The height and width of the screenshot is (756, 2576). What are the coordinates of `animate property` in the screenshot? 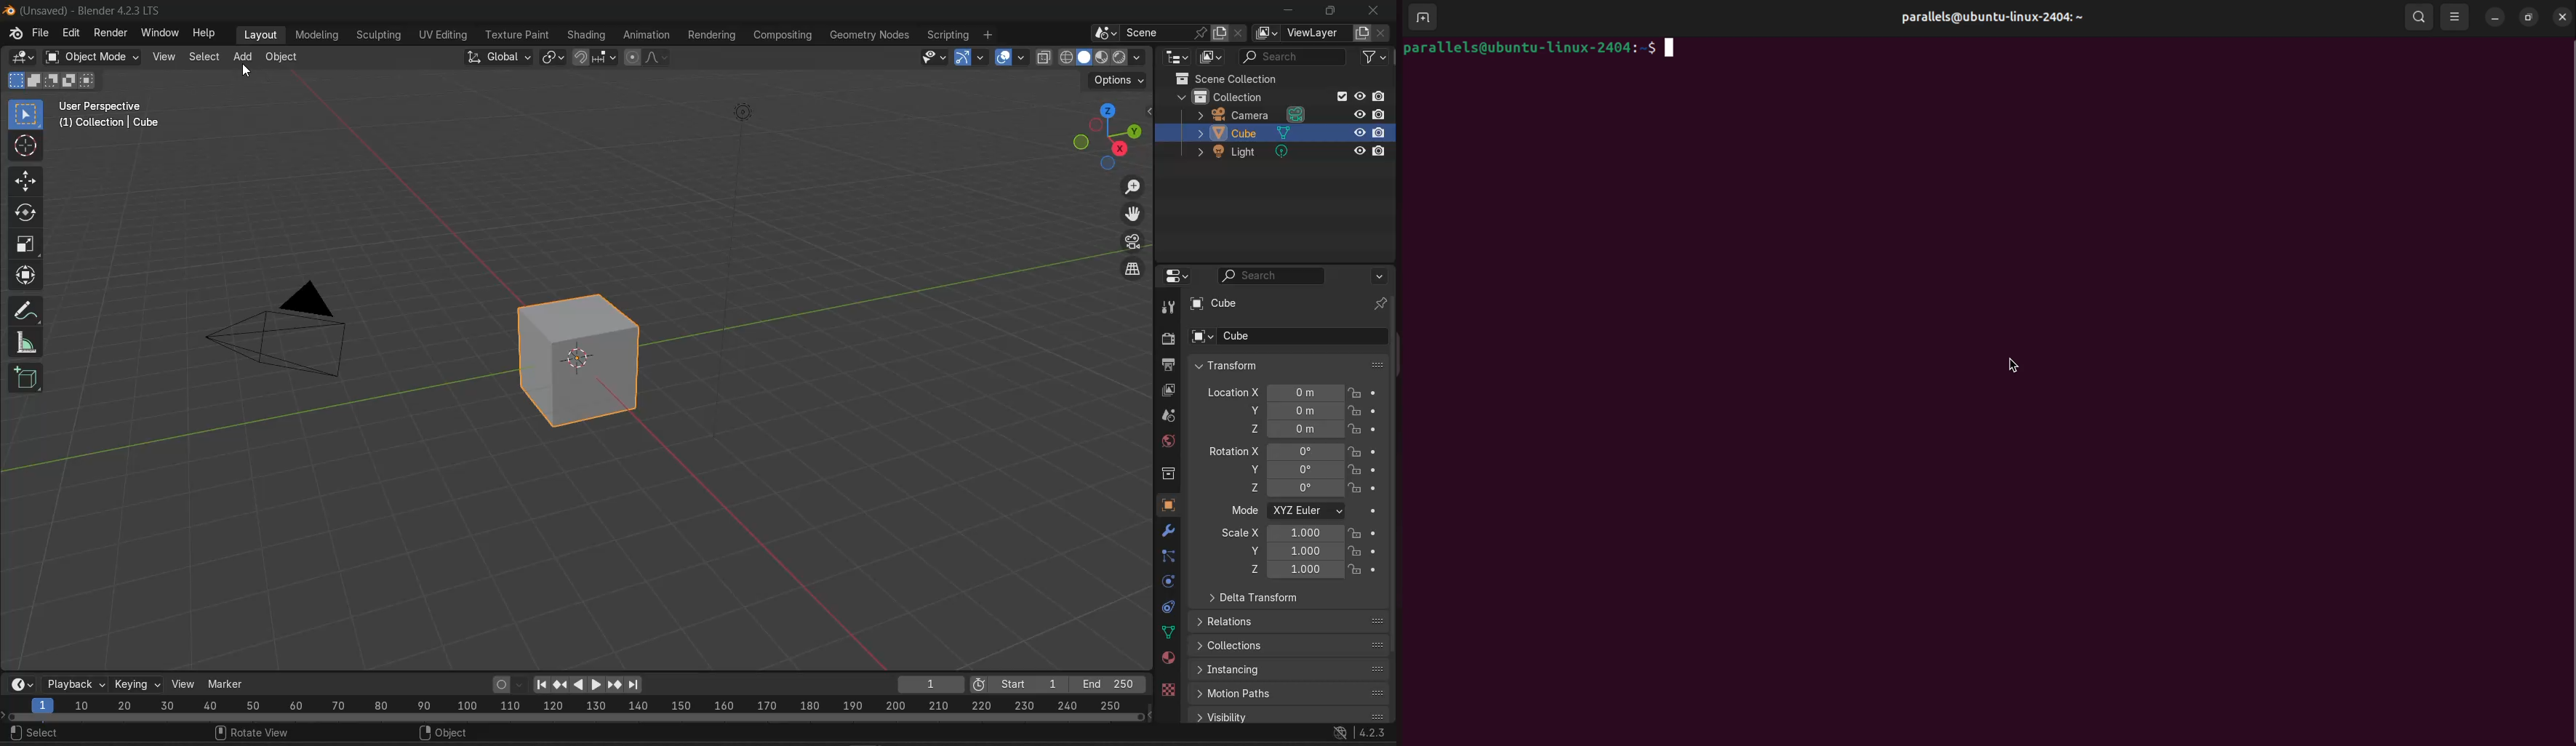 It's located at (1377, 393).